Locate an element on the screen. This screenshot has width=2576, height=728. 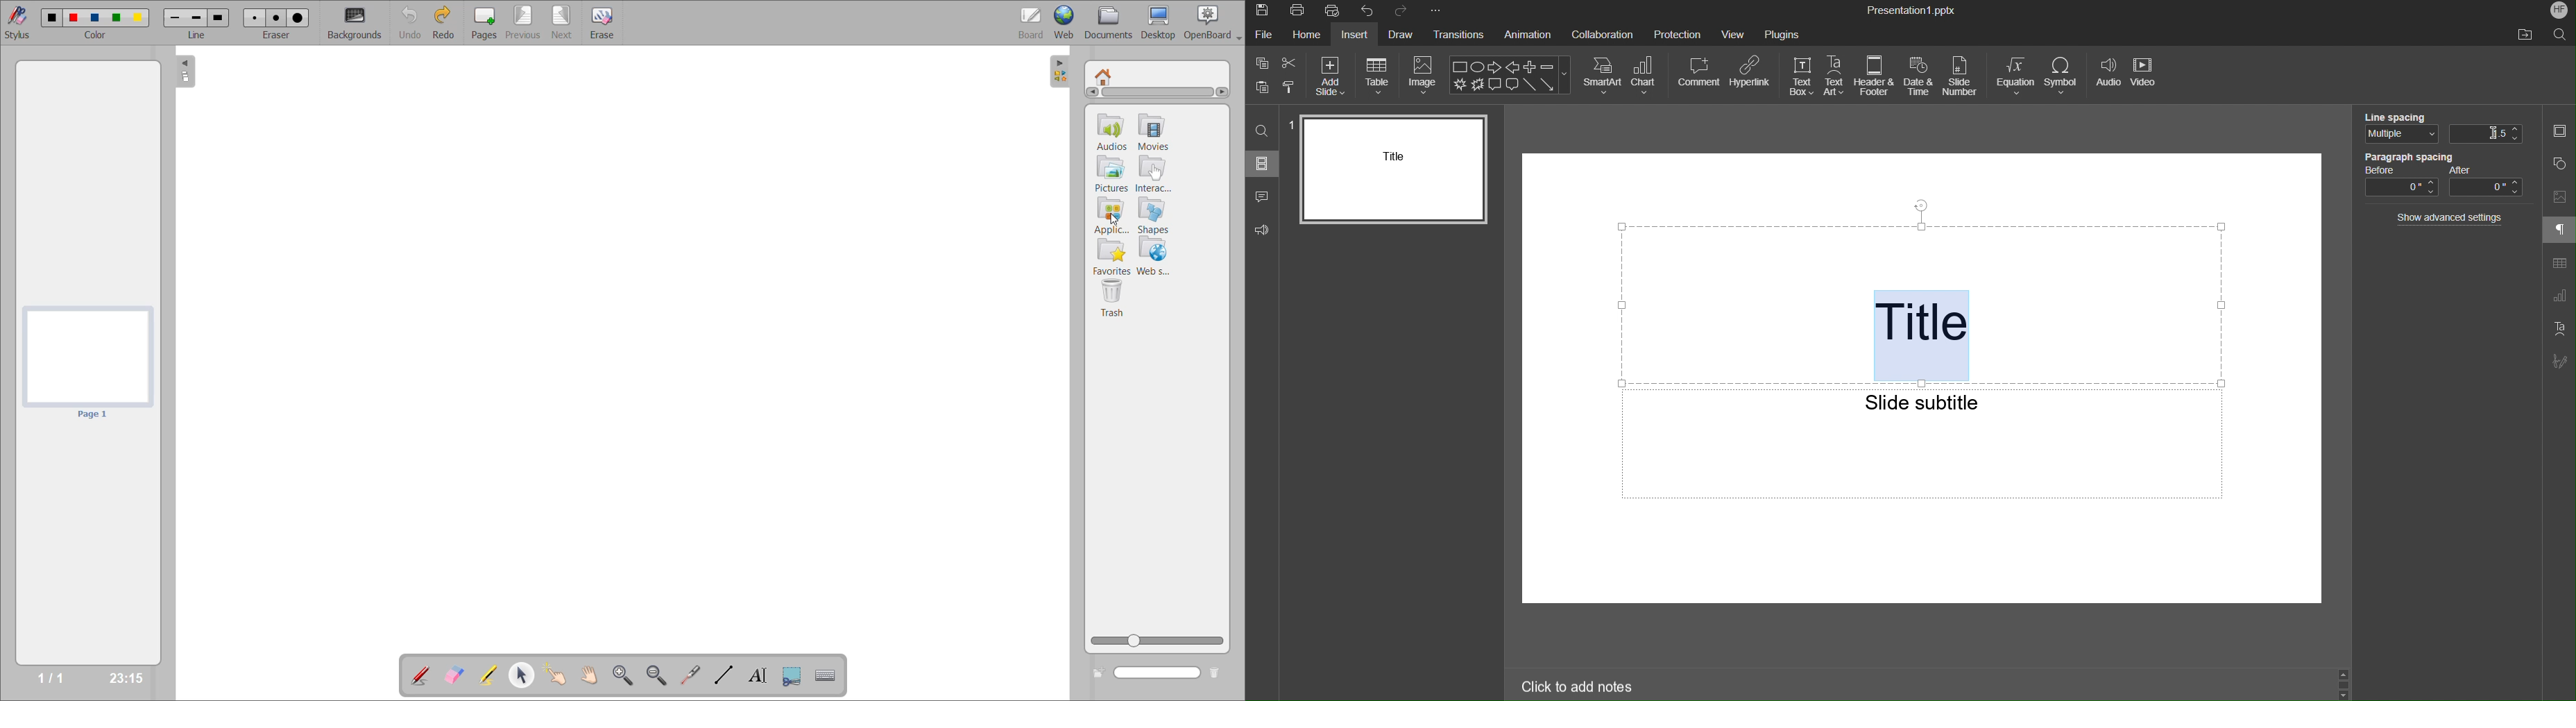
Paragraph Settings is located at coordinates (2559, 231).